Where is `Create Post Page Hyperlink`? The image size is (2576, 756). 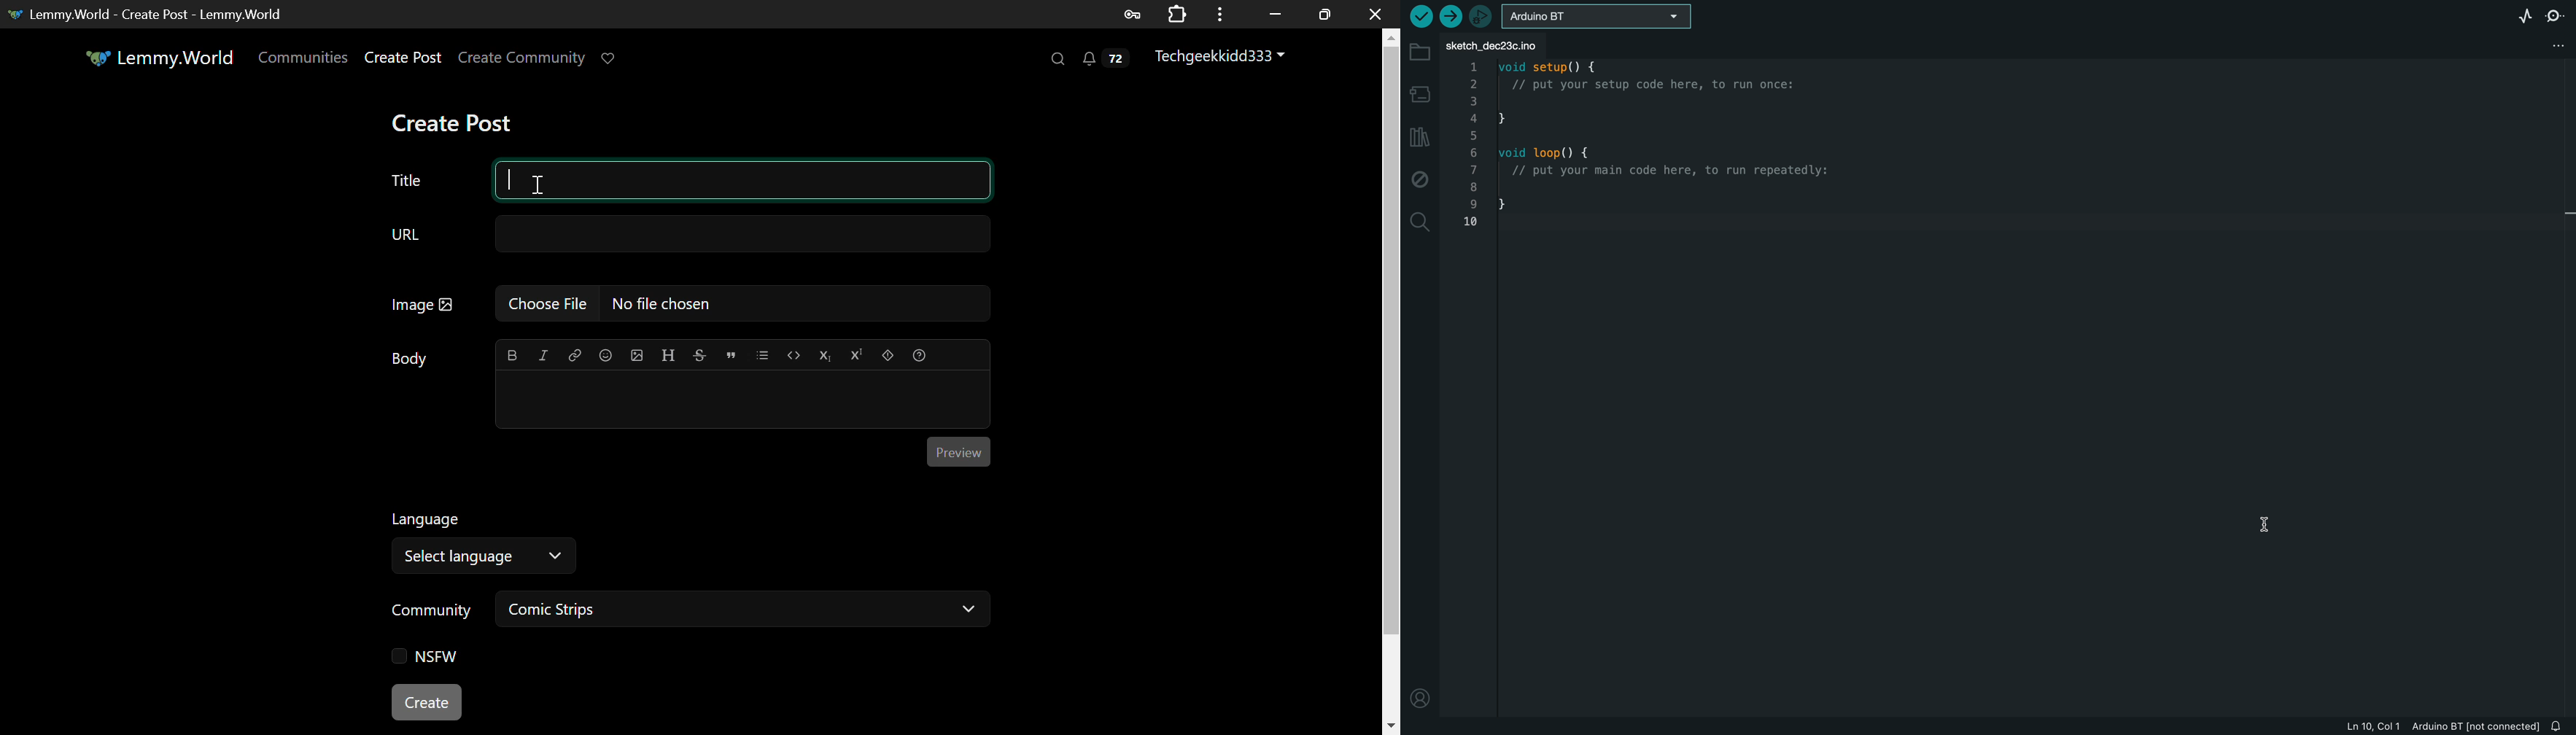 Create Post Page Hyperlink is located at coordinates (406, 57).